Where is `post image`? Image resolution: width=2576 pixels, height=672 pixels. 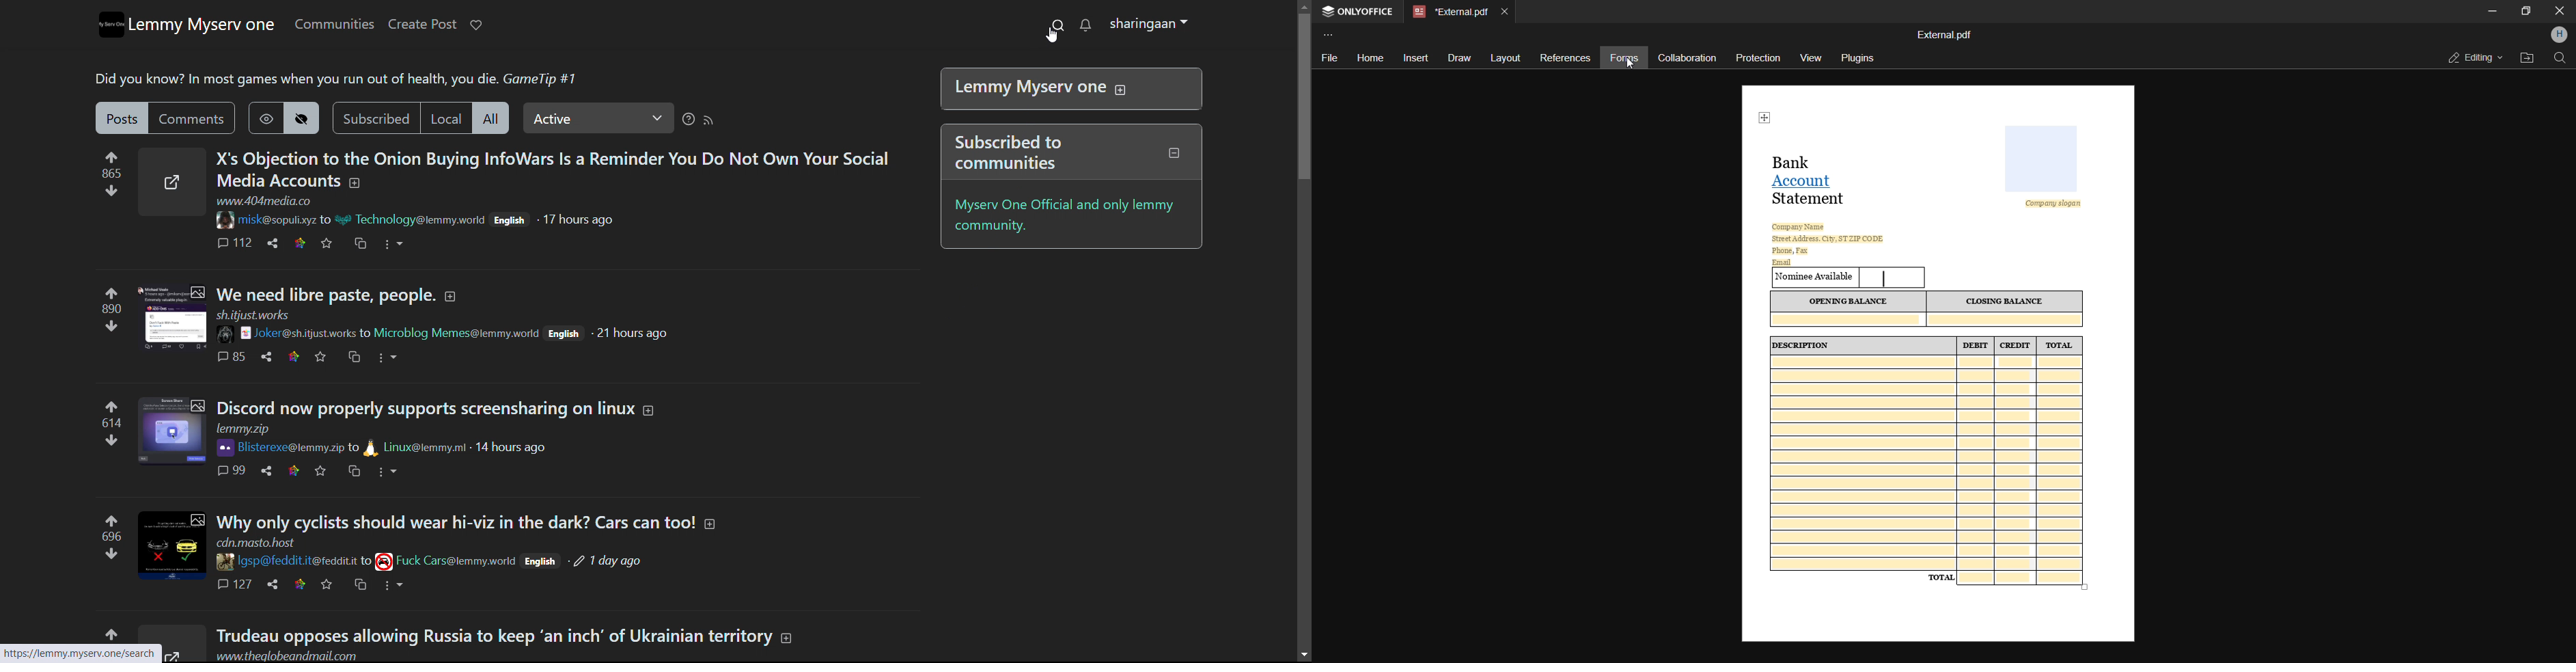 post image is located at coordinates (165, 319).